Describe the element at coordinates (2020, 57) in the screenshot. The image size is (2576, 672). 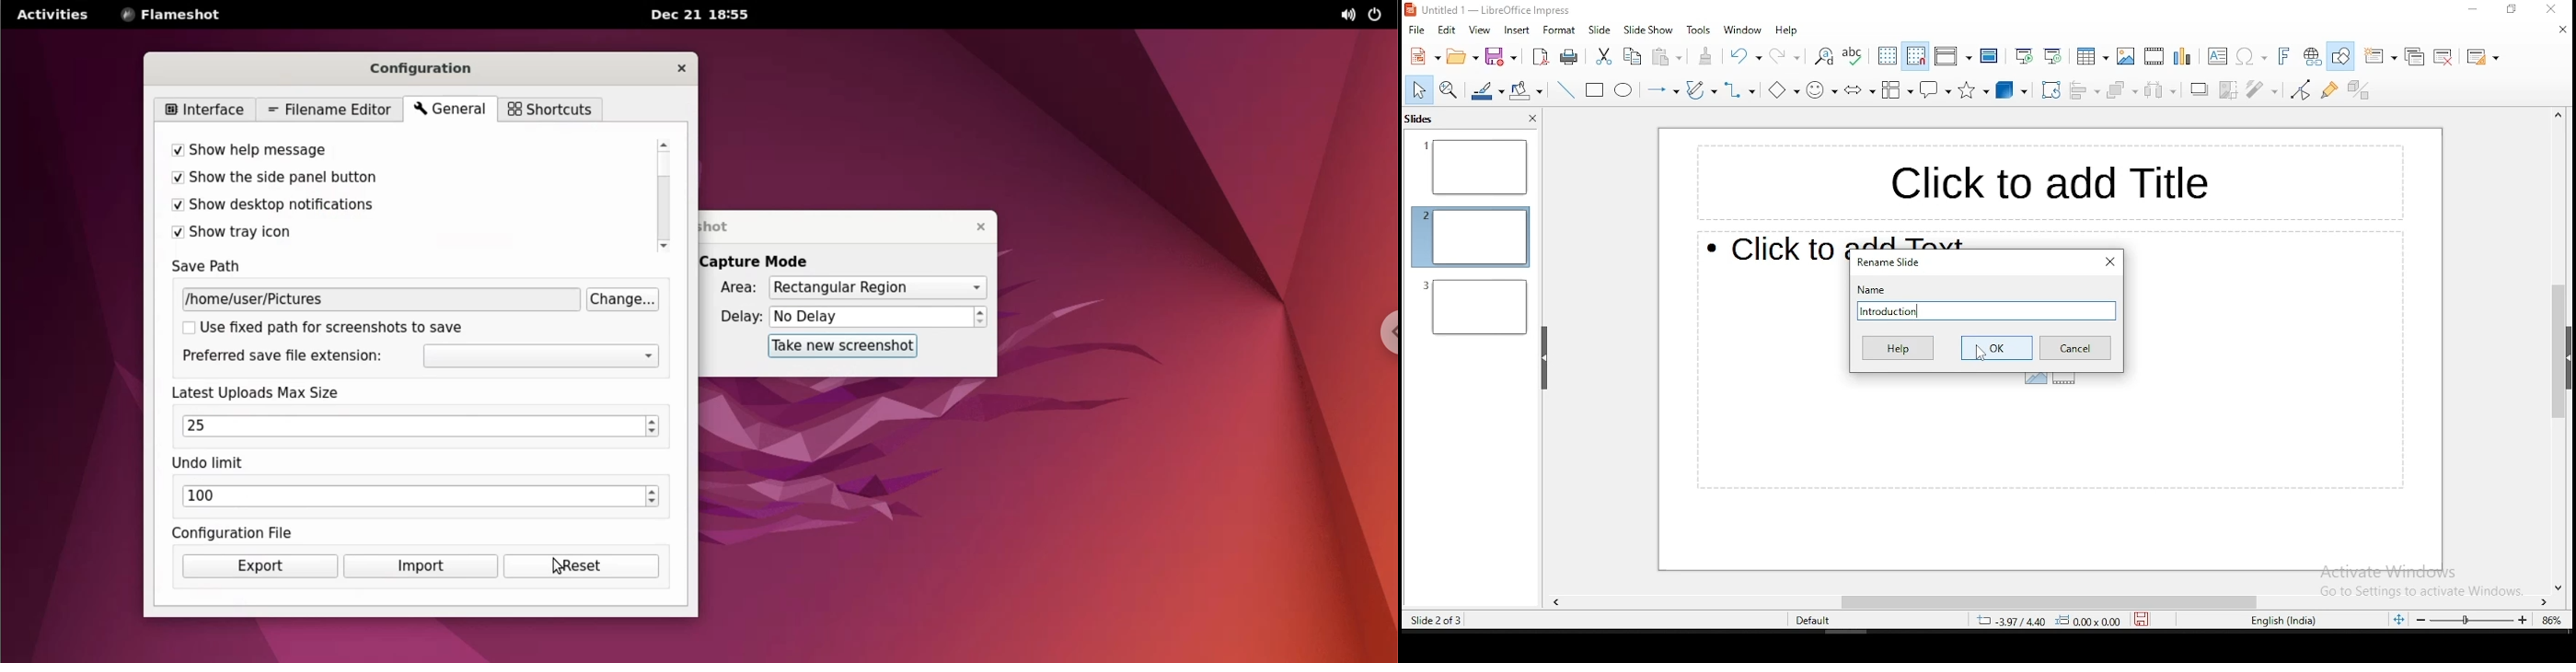
I see `start from first slide` at that location.